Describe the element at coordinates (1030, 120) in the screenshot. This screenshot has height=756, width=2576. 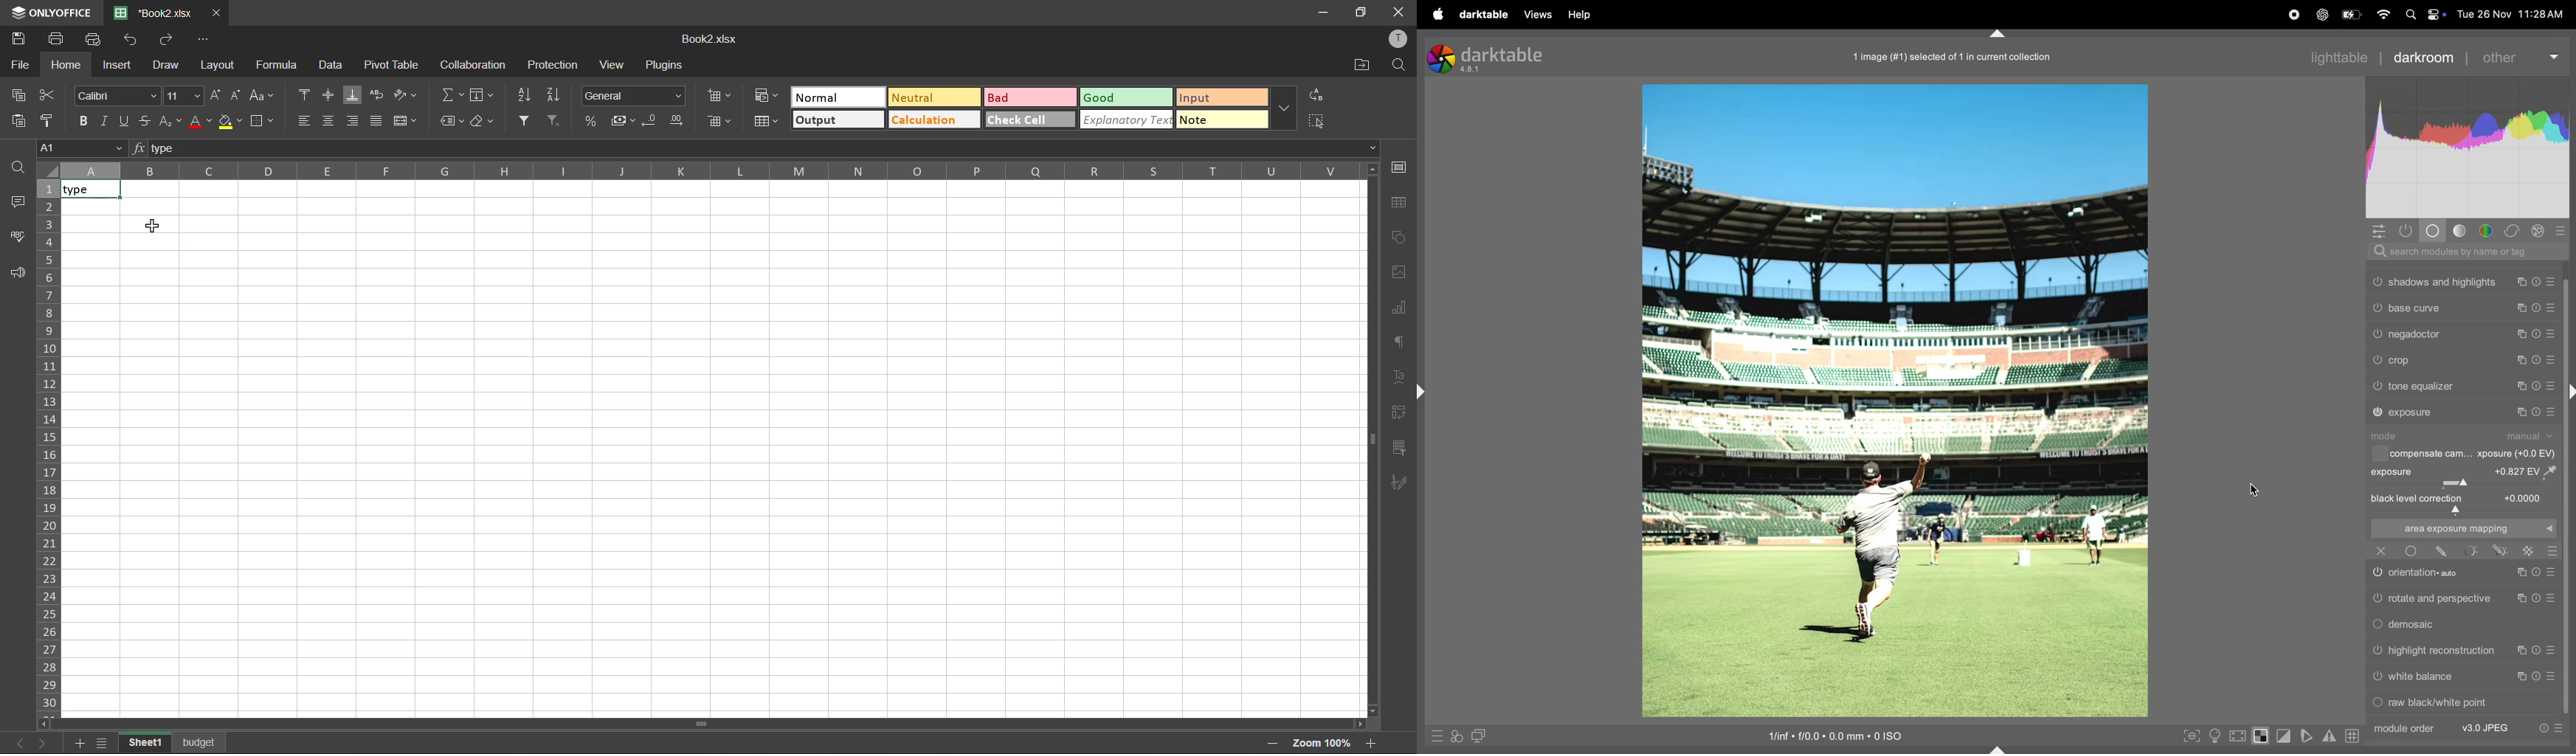
I see `check cell` at that location.